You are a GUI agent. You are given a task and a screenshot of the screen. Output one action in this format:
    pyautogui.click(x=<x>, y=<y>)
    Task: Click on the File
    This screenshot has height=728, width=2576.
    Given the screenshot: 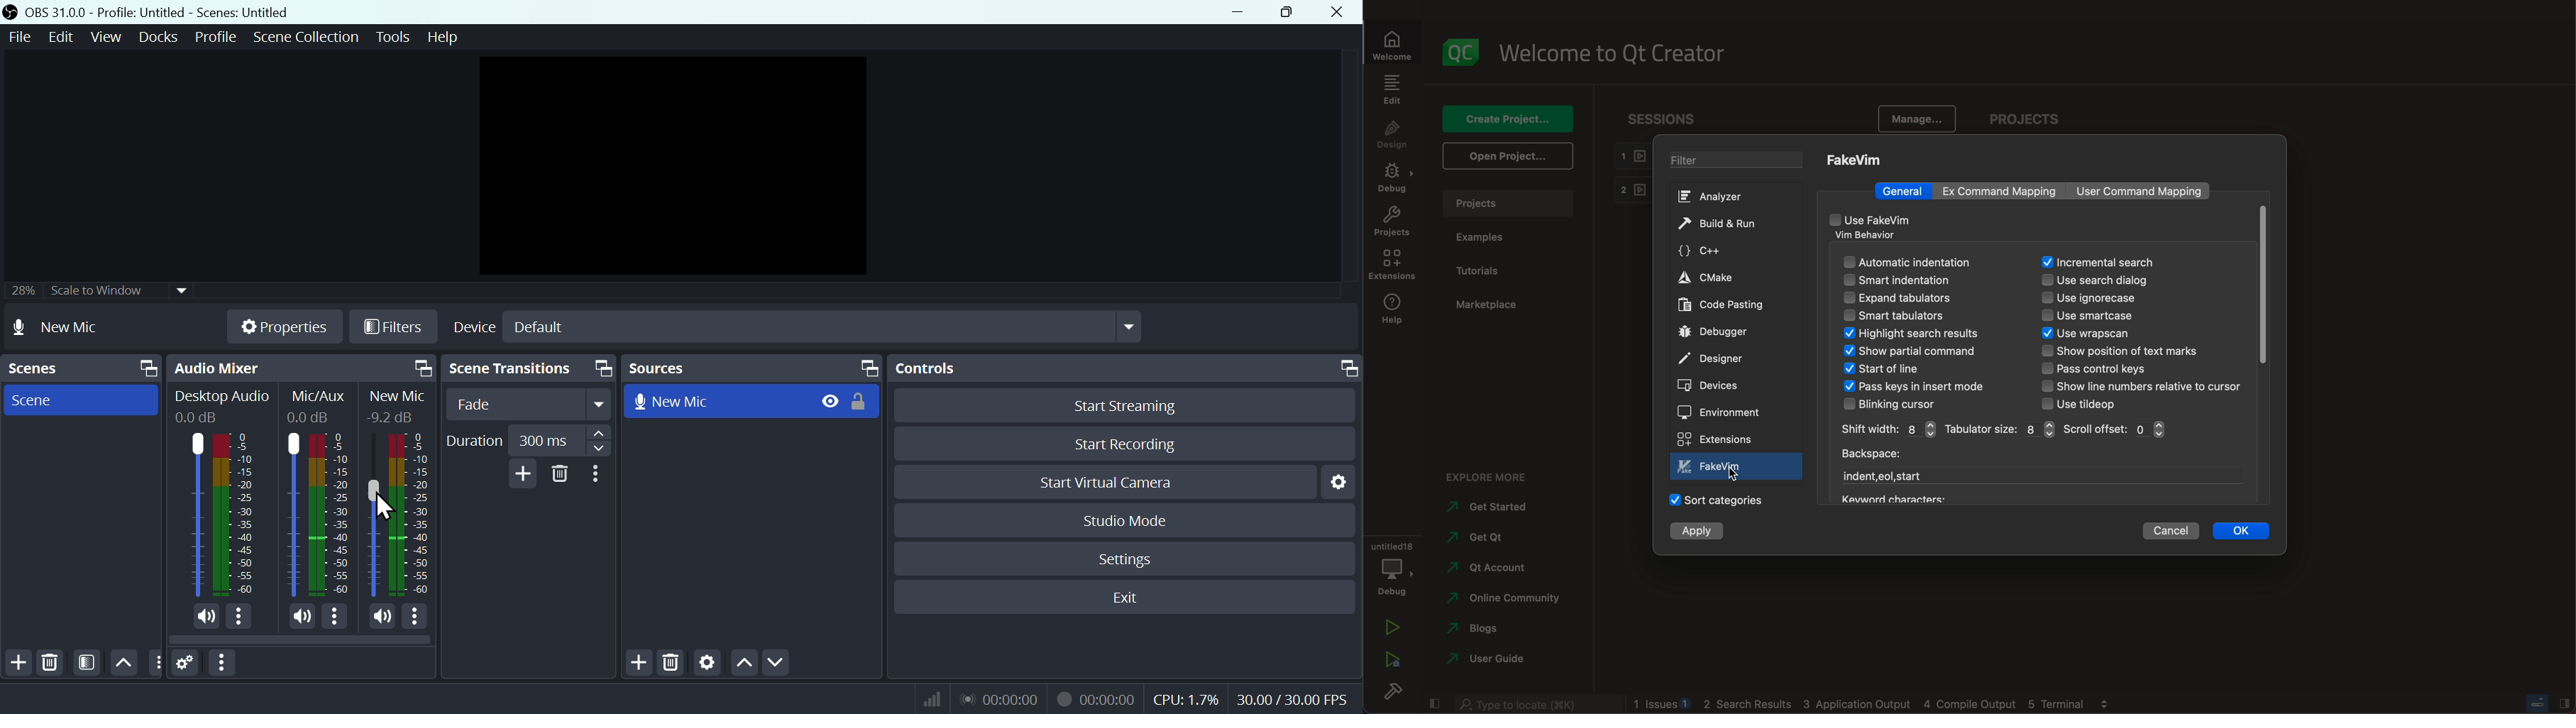 What is the action you would take?
    pyautogui.click(x=18, y=38)
    